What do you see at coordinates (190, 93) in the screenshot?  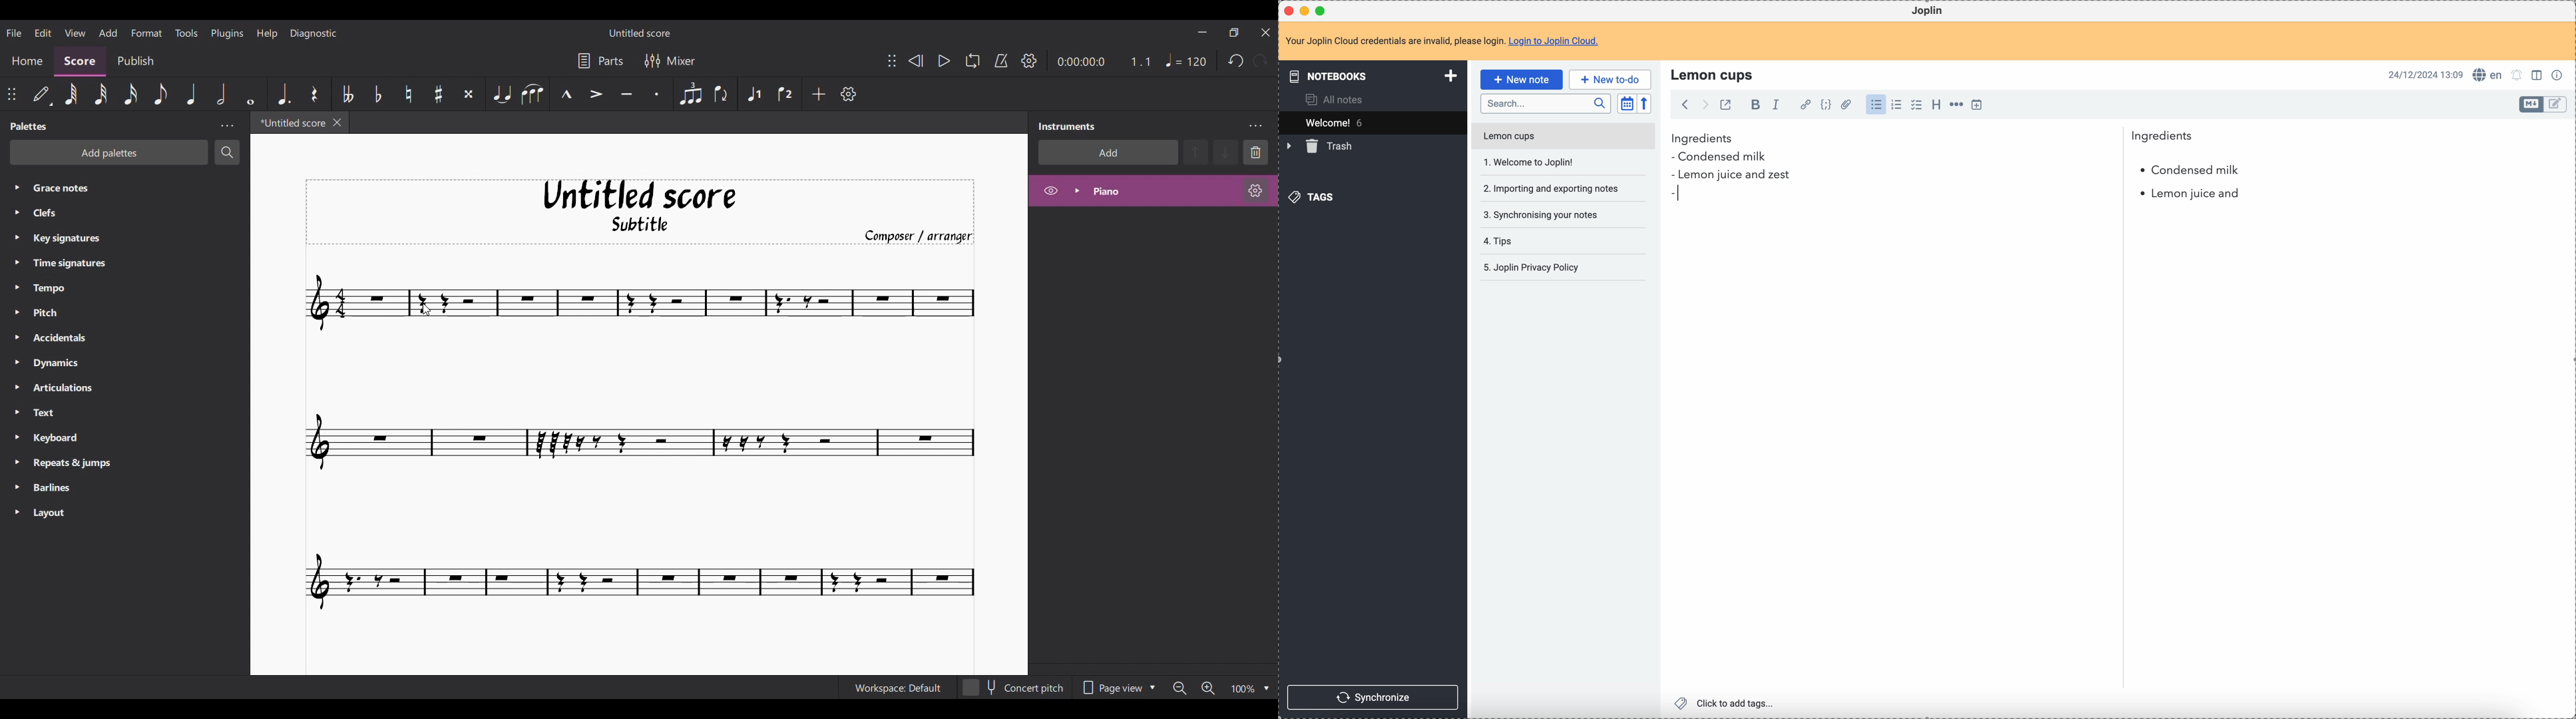 I see `Quarter note` at bounding box center [190, 93].